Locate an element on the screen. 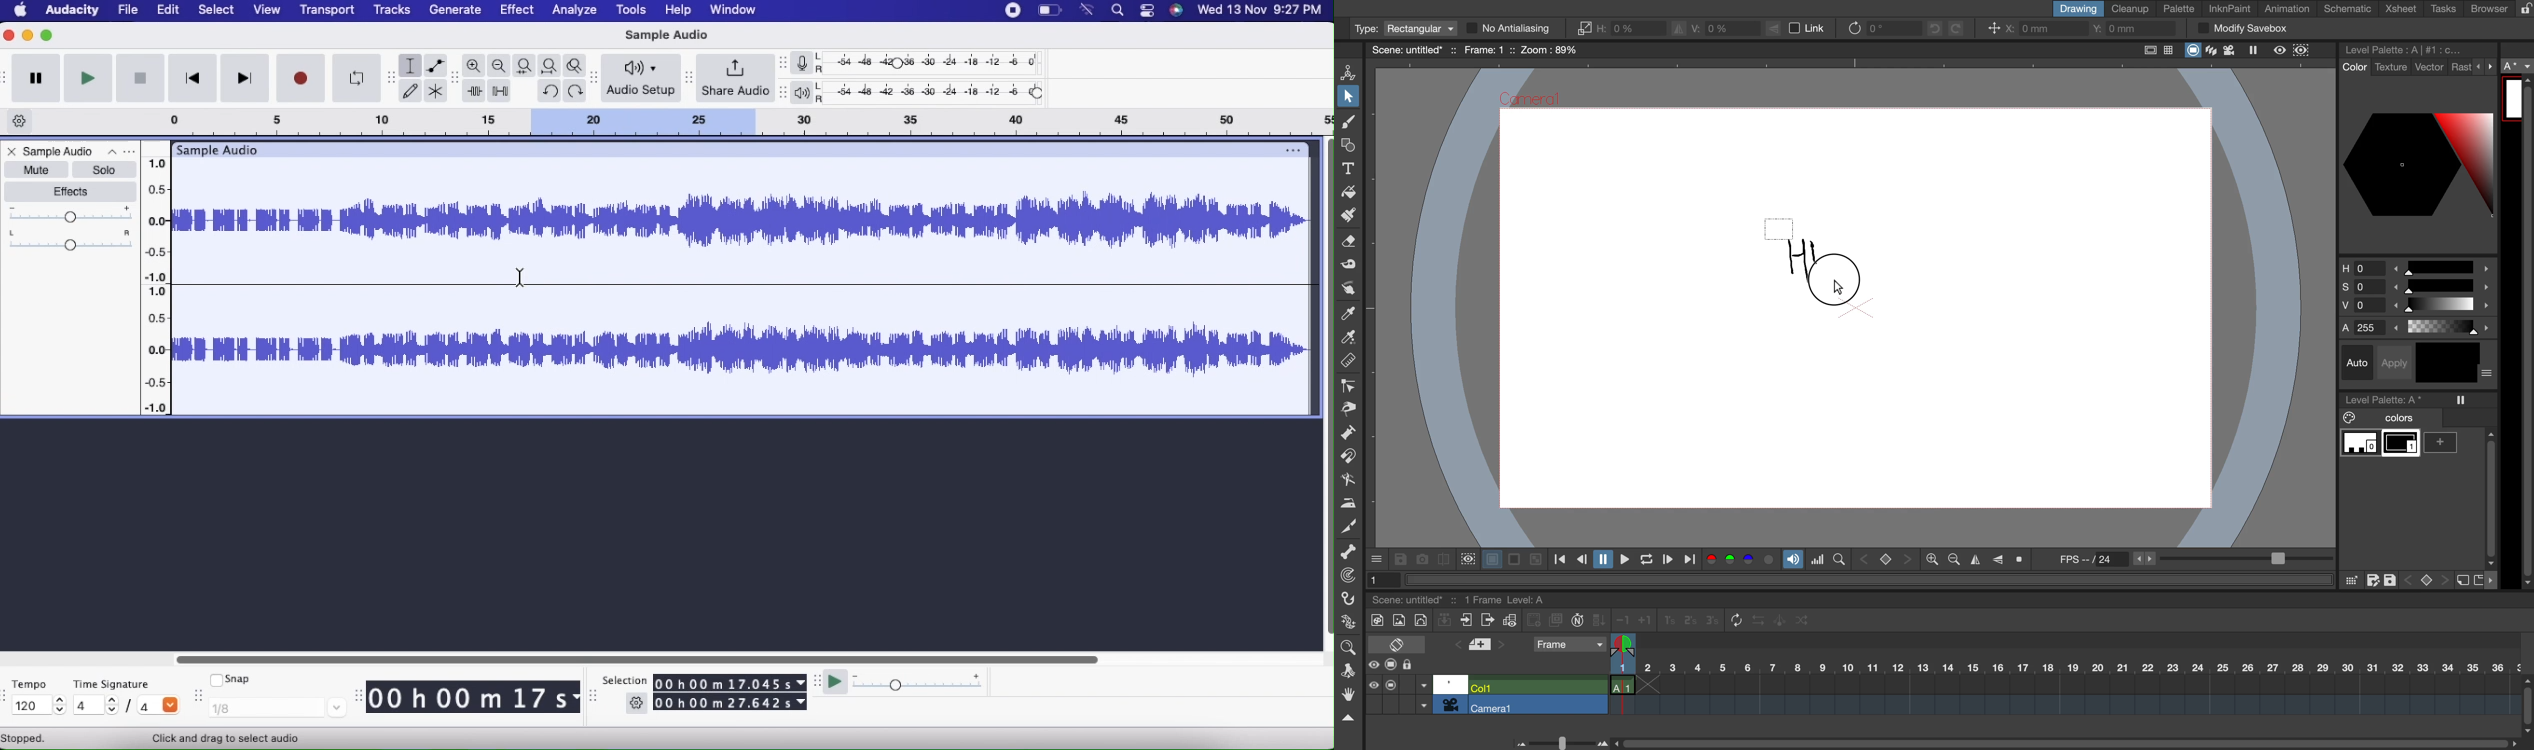  repeat is located at coordinates (1732, 621).